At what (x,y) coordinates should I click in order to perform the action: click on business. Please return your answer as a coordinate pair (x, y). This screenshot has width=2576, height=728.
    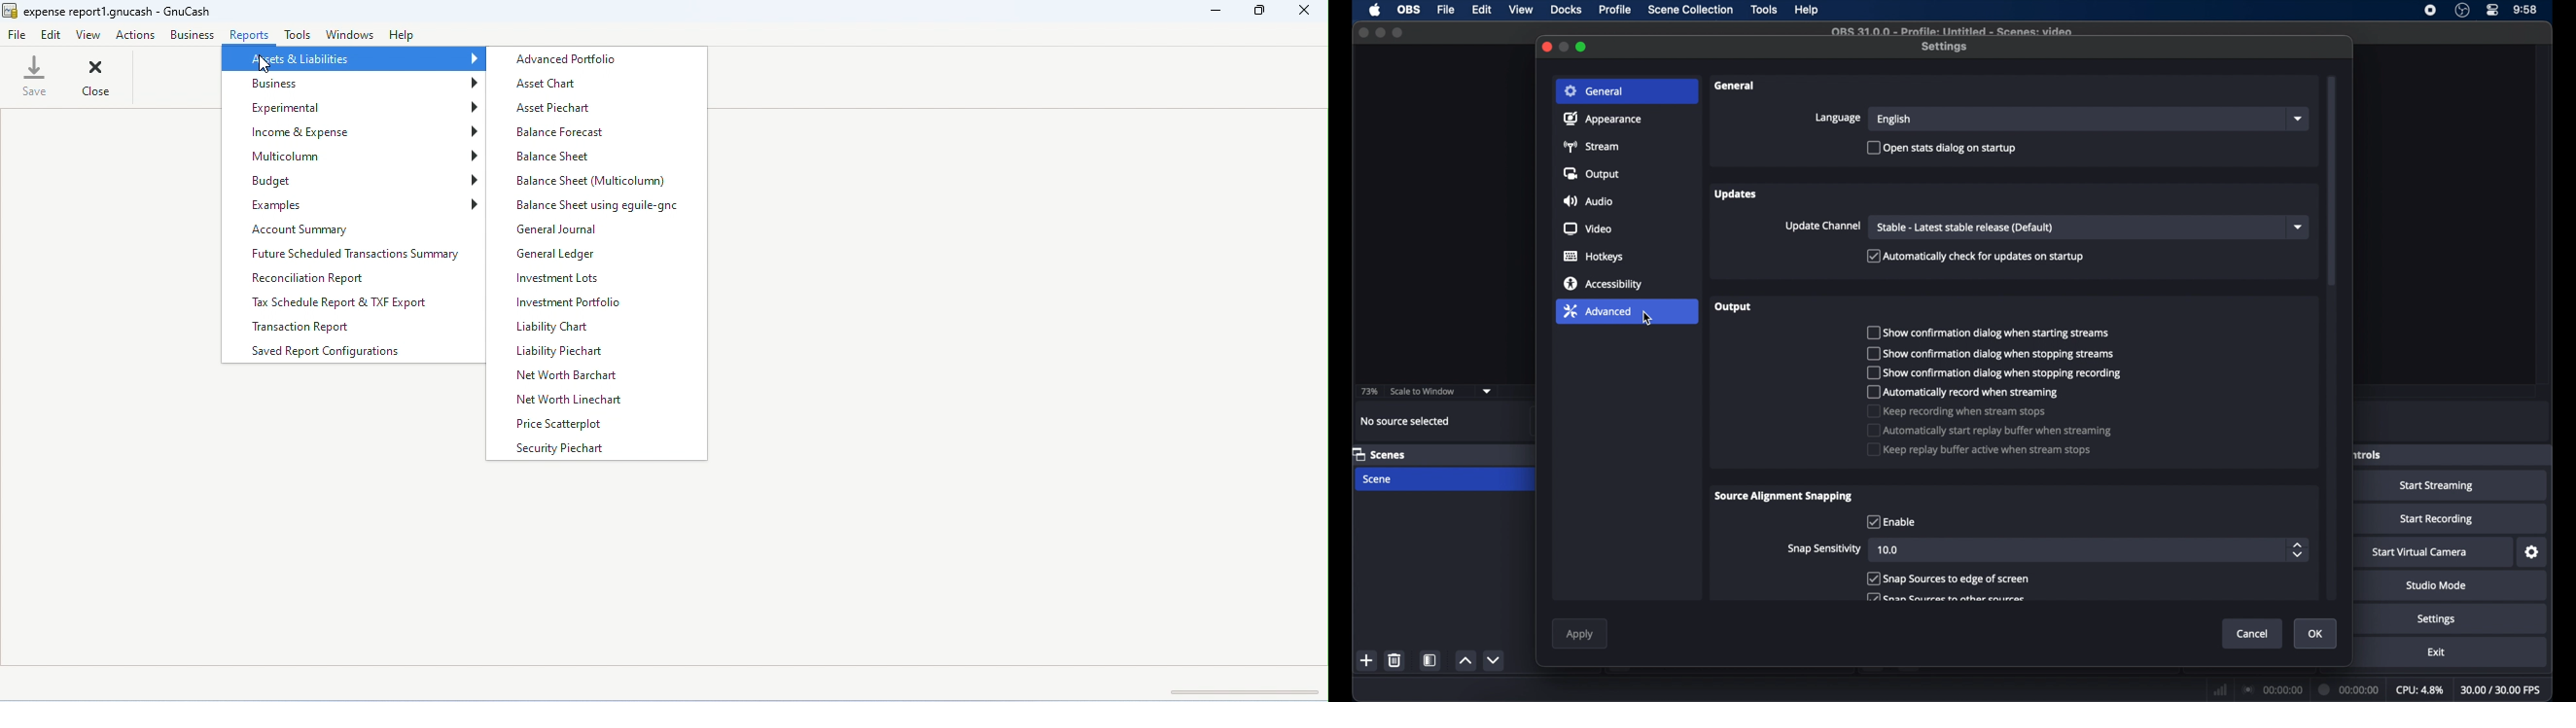
    Looking at the image, I should click on (192, 34).